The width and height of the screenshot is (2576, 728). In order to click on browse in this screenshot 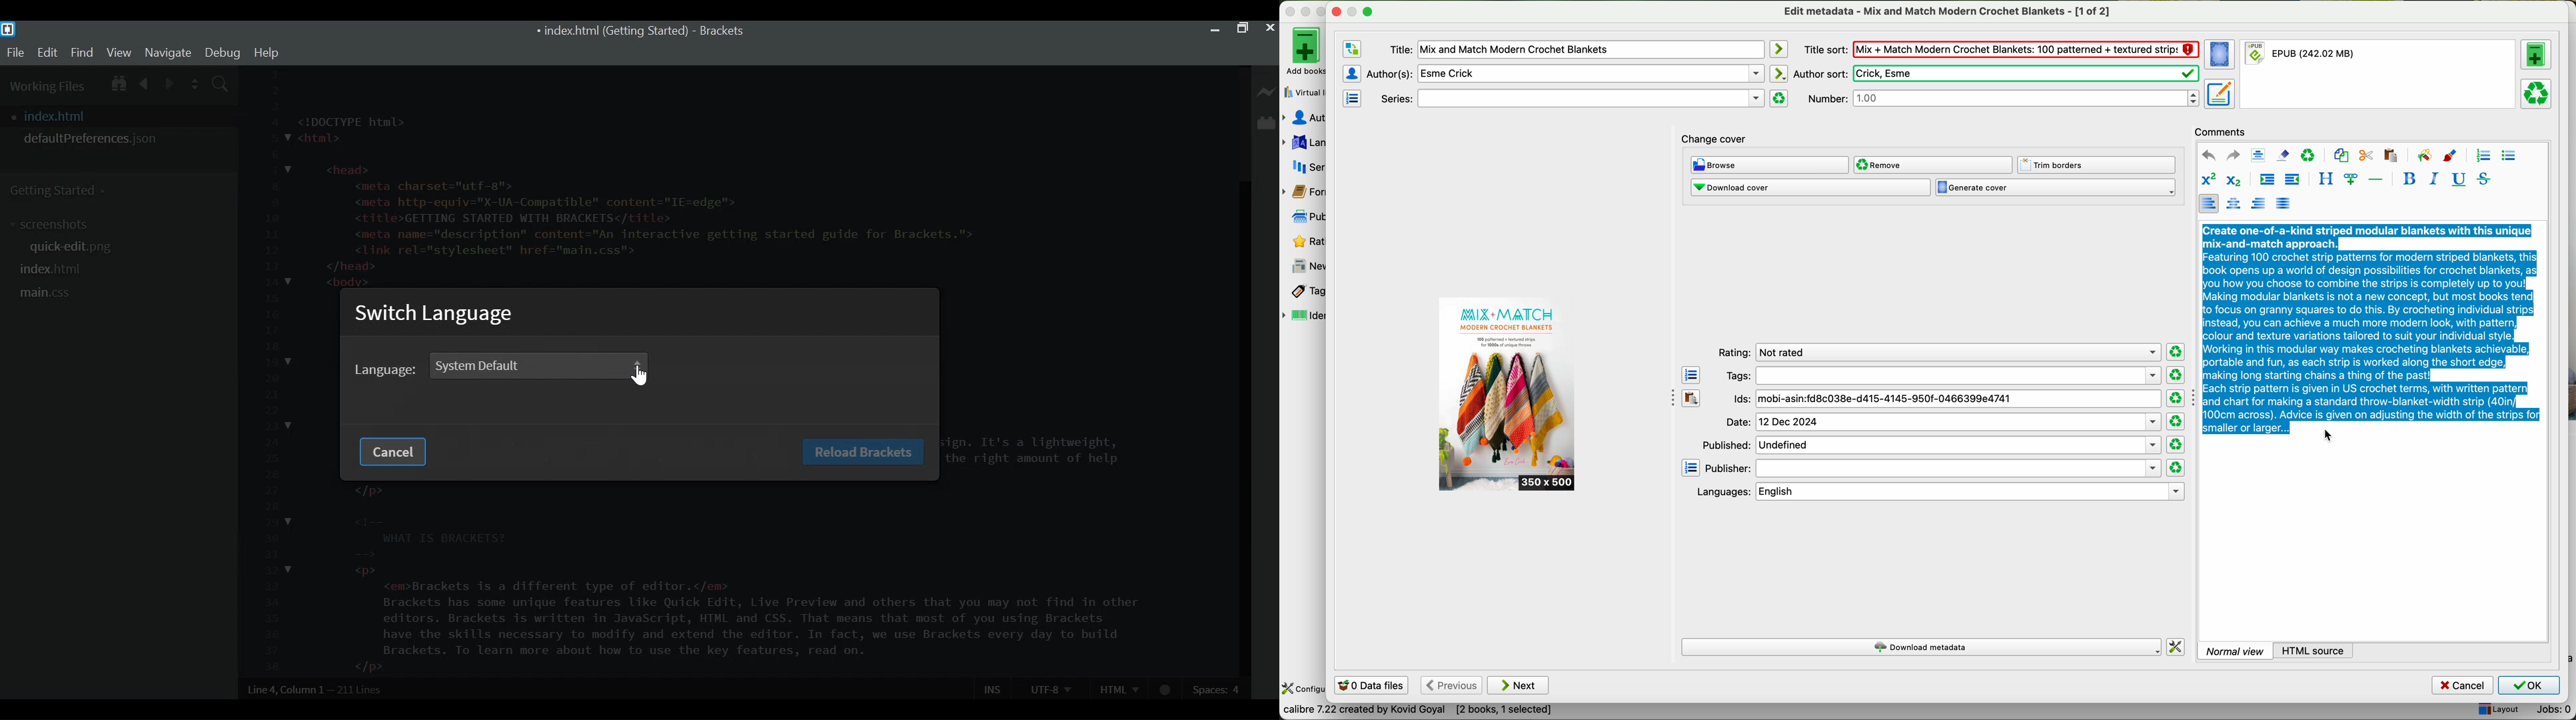, I will do `click(1770, 166)`.